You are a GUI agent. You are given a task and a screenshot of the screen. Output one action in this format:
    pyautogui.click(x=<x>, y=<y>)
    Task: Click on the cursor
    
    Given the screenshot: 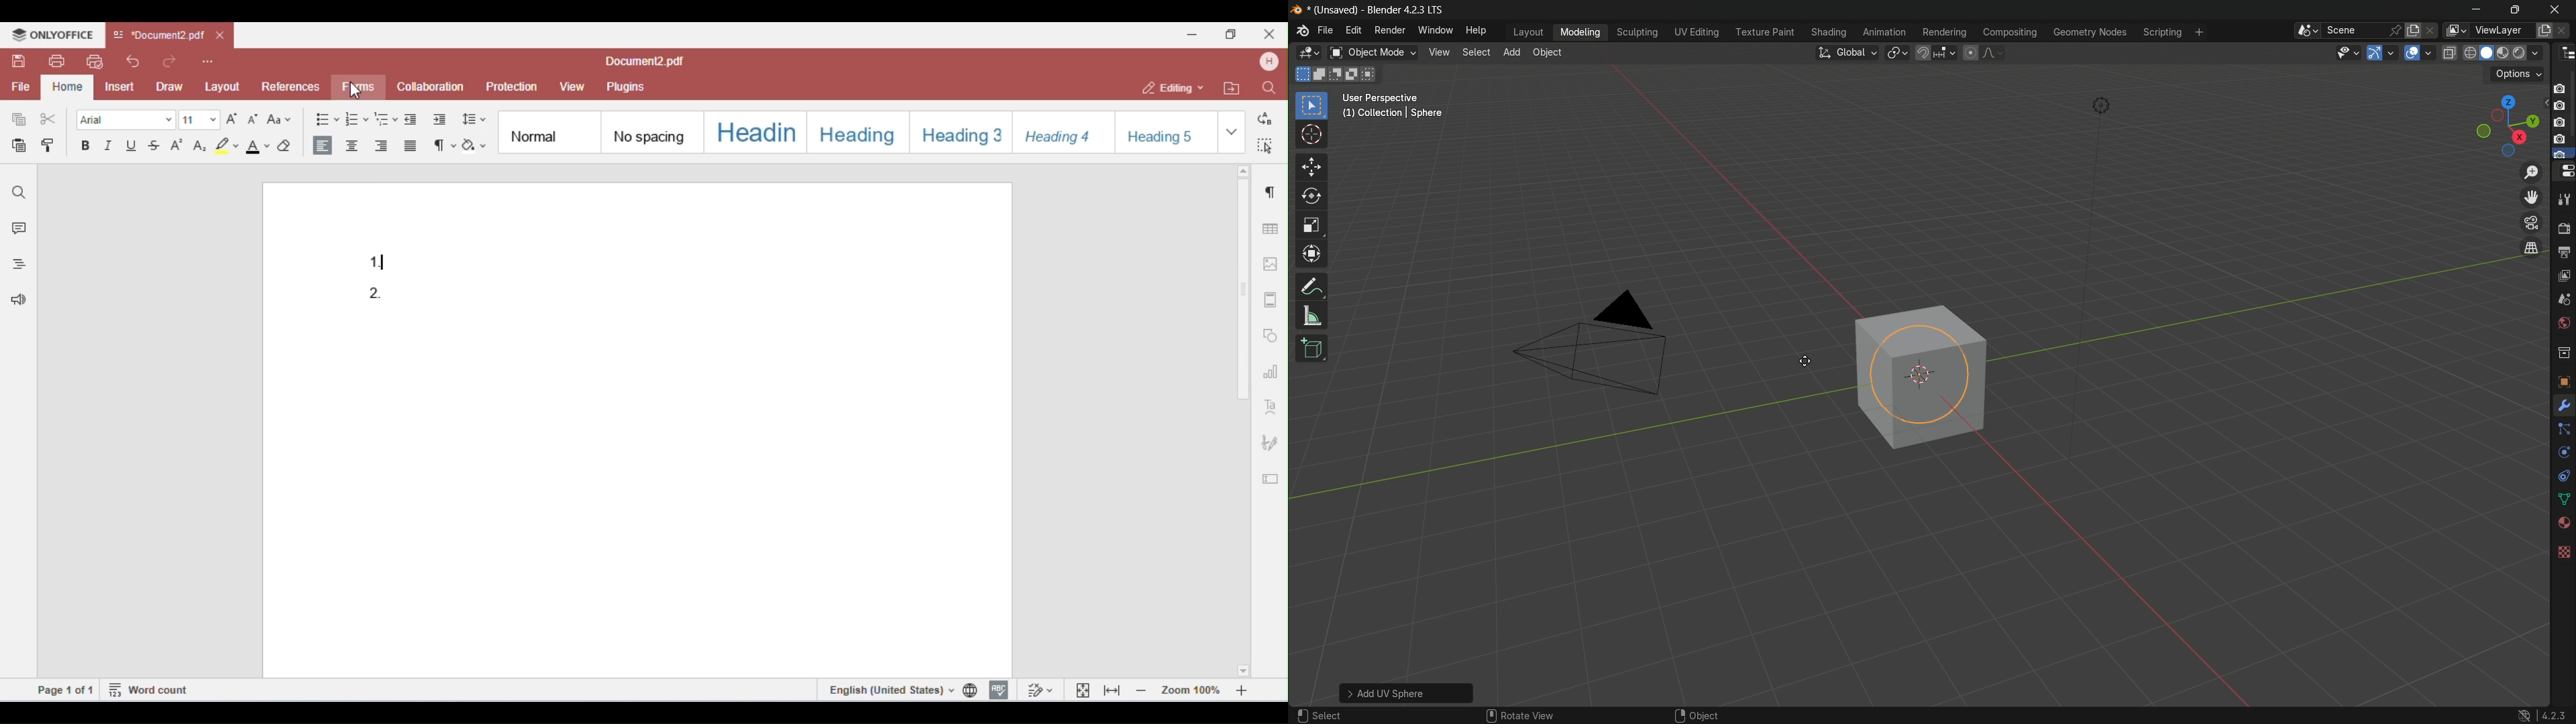 What is the action you would take?
    pyautogui.click(x=1805, y=359)
    